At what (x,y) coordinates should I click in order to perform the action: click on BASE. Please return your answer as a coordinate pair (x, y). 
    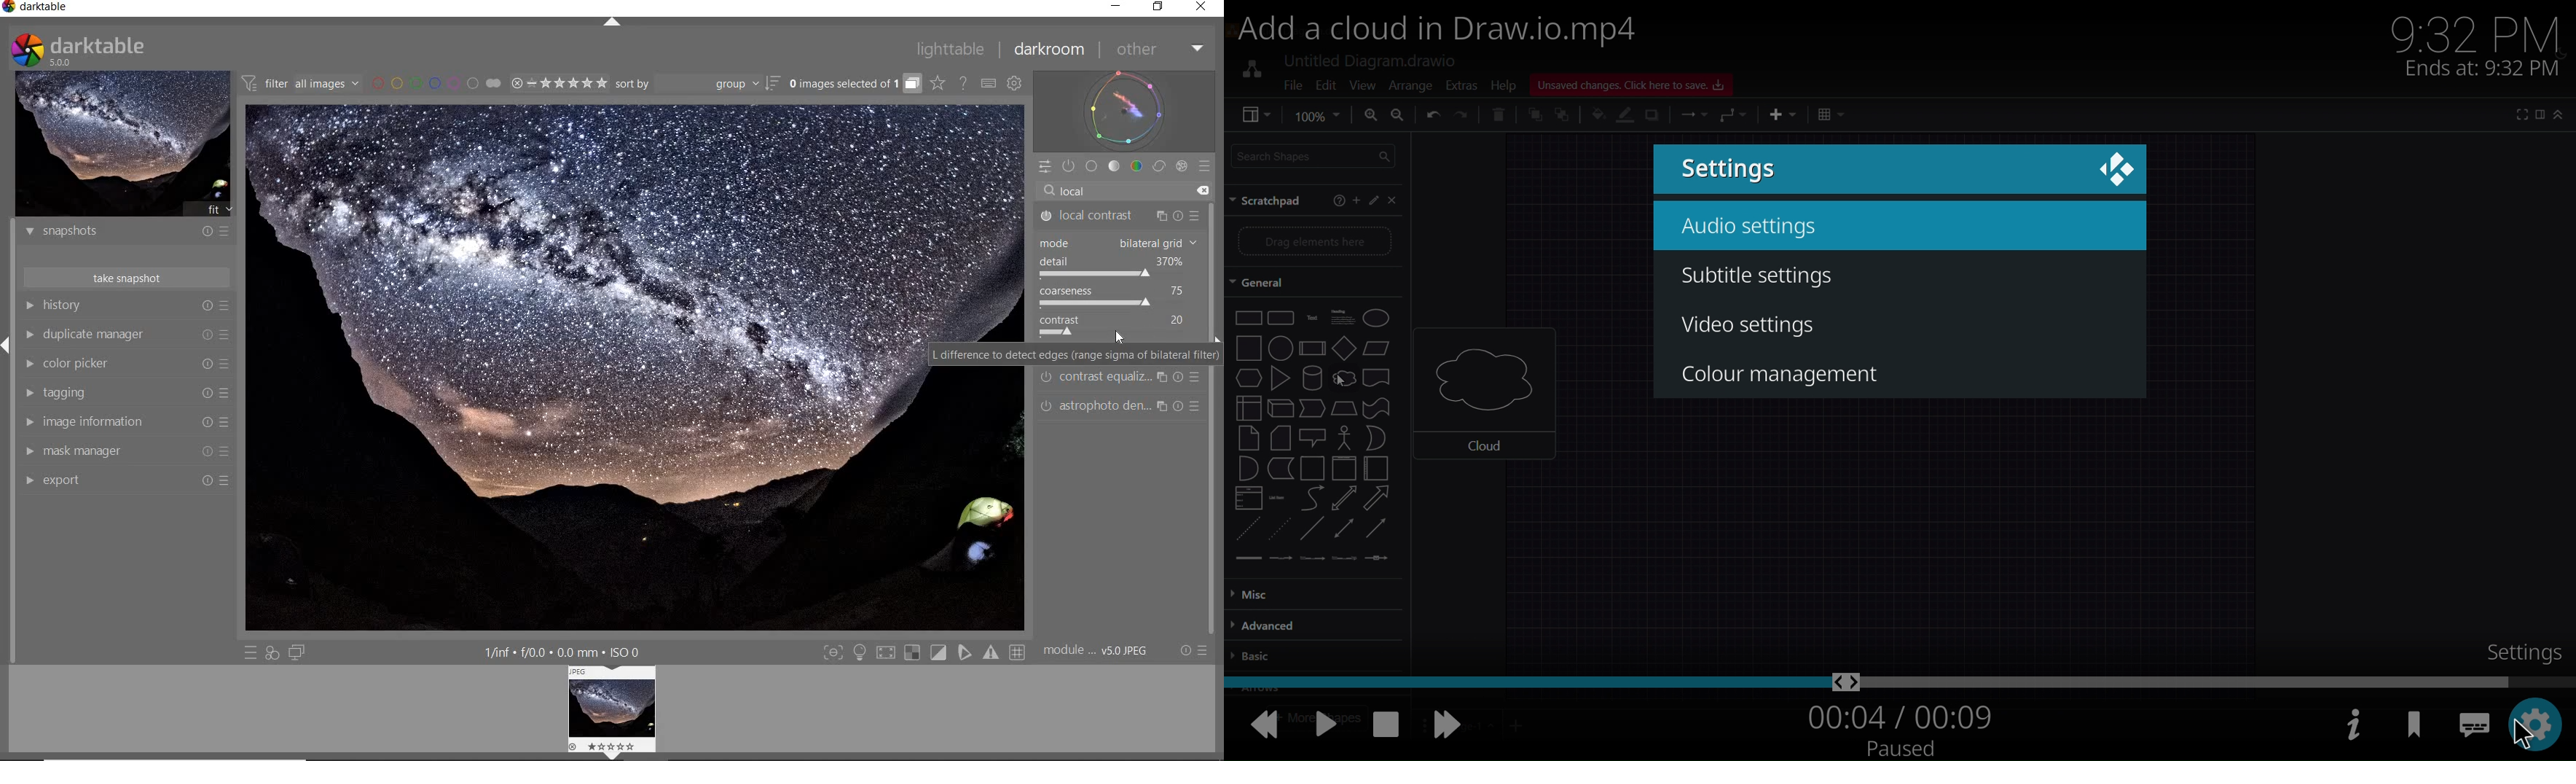
    Looking at the image, I should click on (1091, 165).